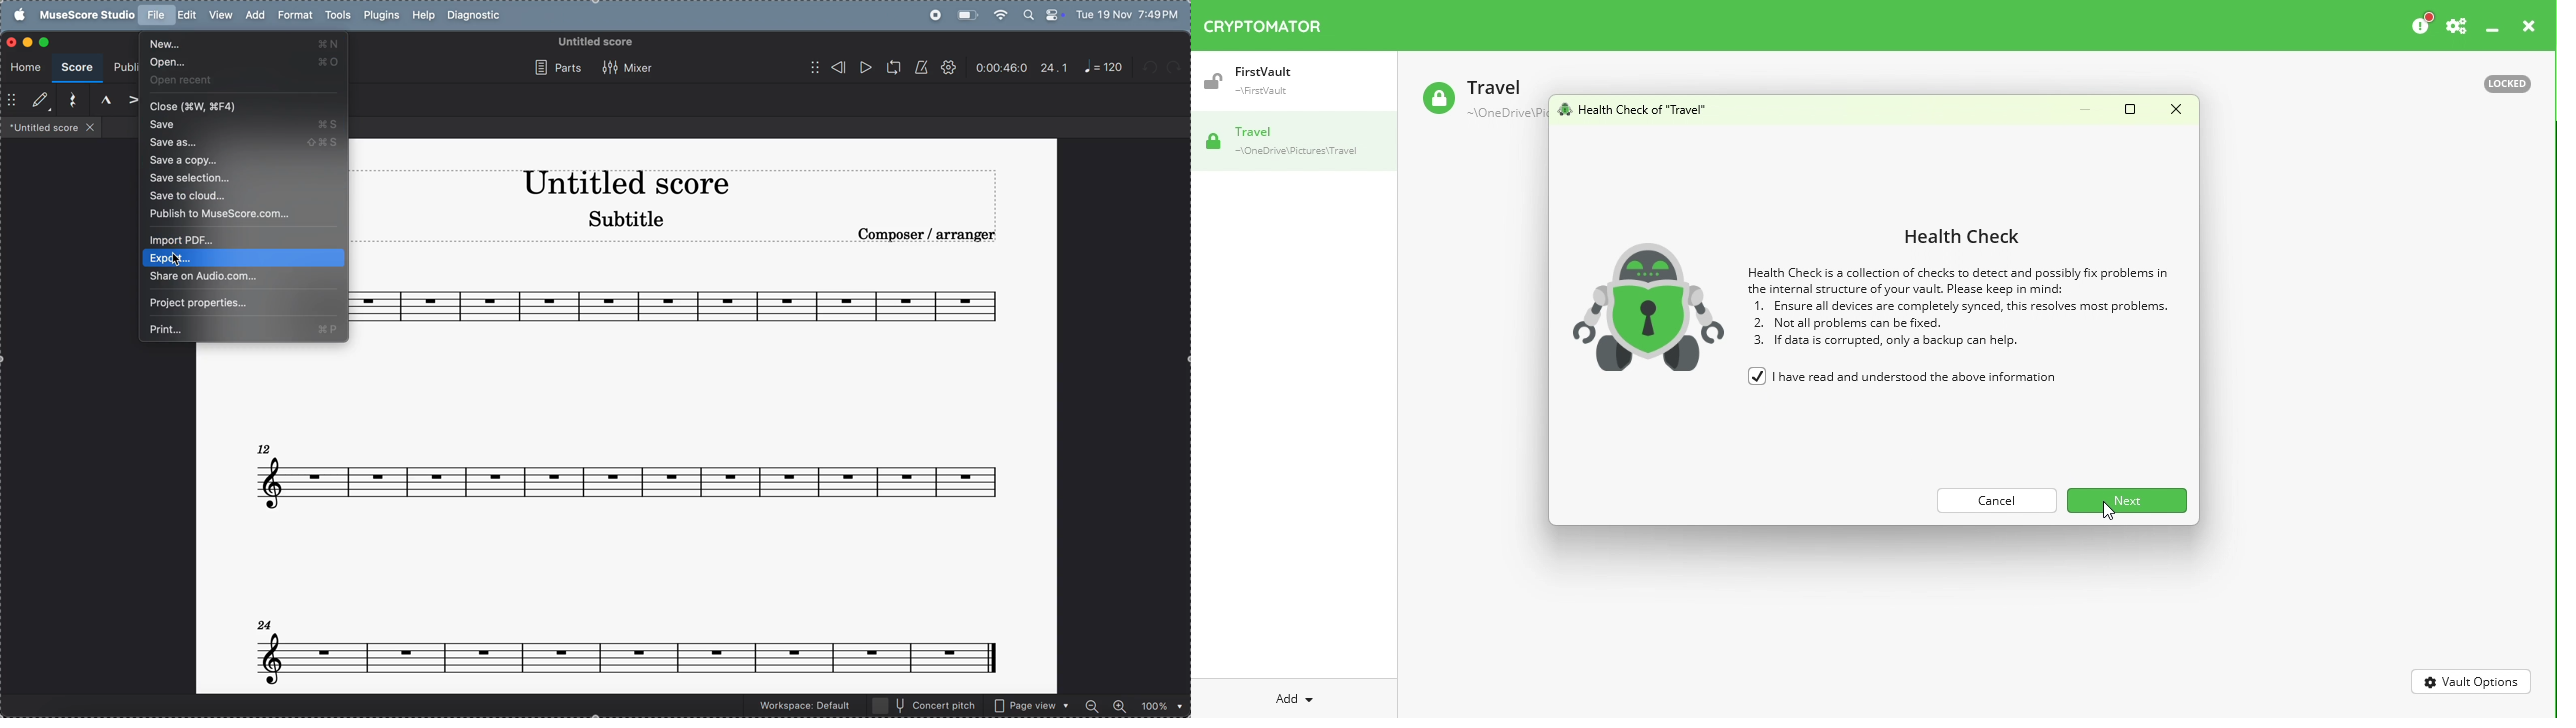 Image resolution: width=2576 pixels, height=728 pixels. Describe the element at coordinates (1032, 705) in the screenshot. I see `page view` at that location.